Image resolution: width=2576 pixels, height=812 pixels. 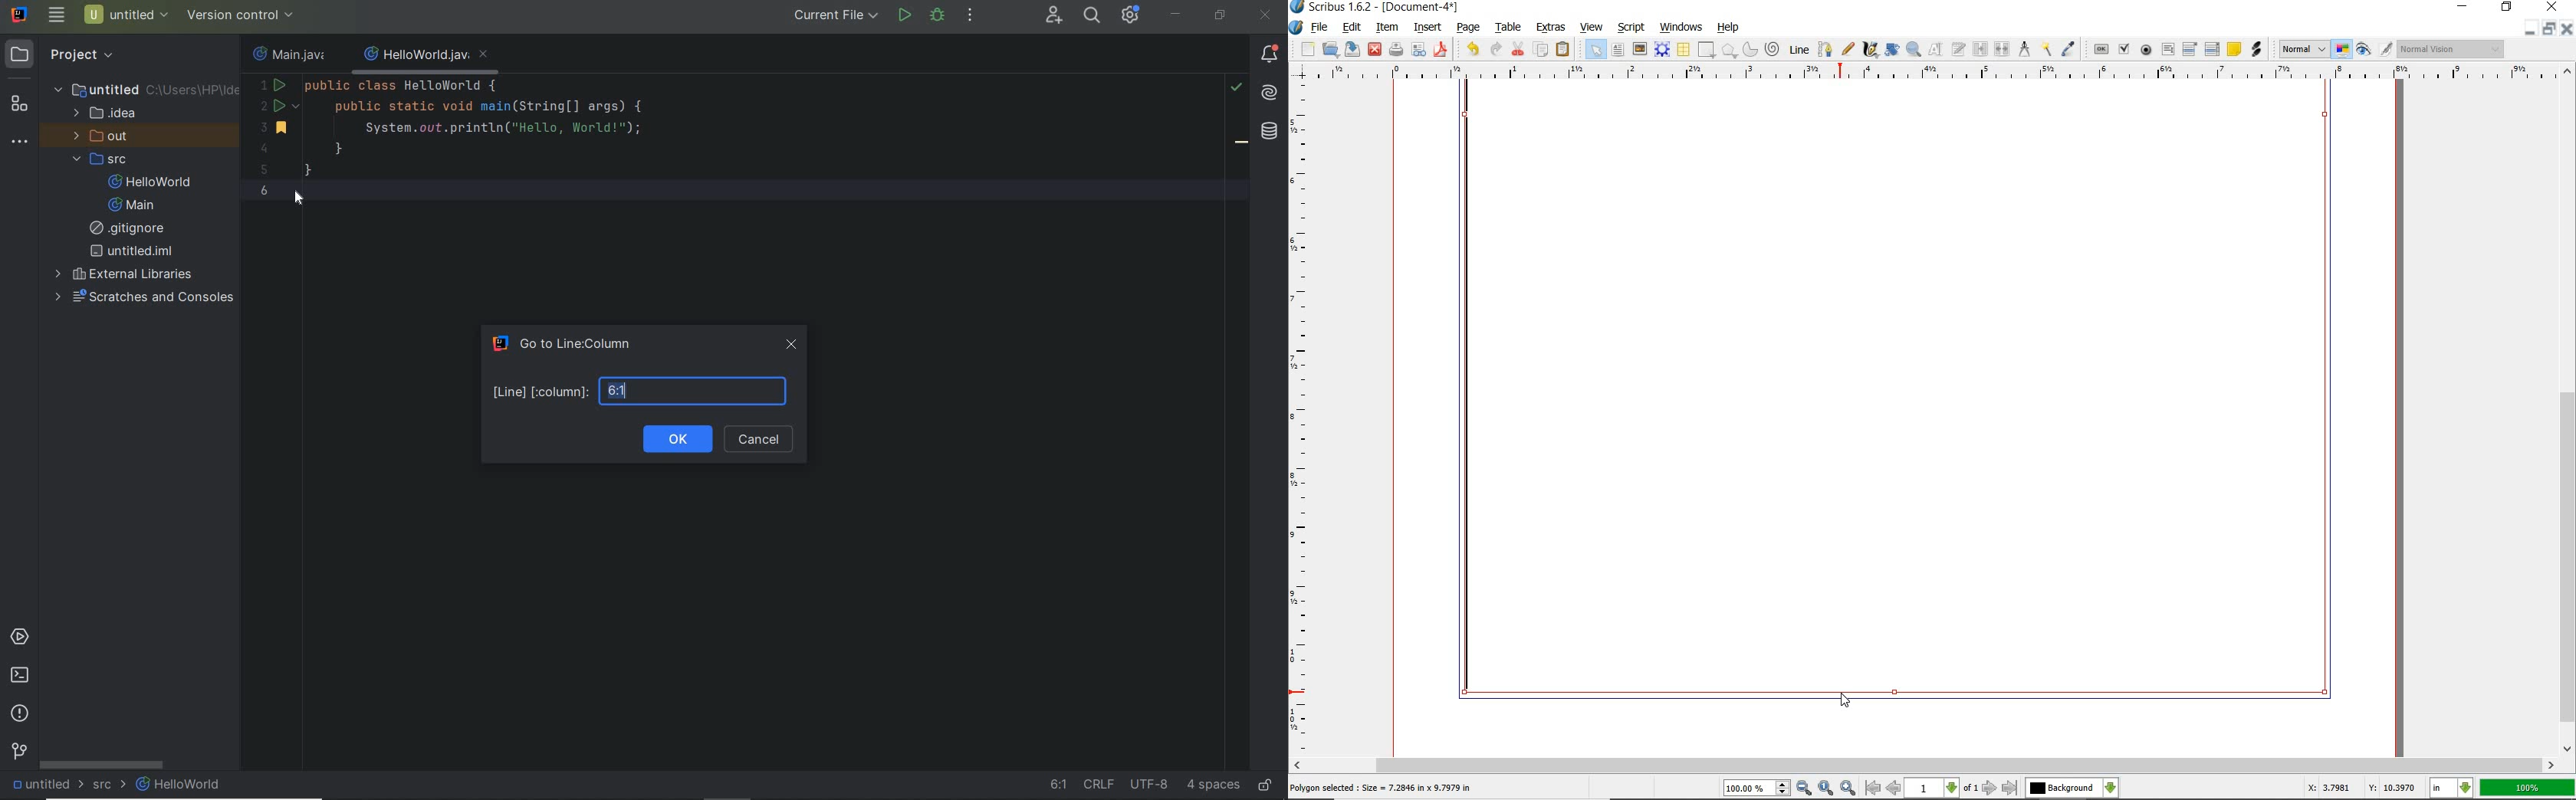 I want to click on calligraphic line, so click(x=1870, y=49).